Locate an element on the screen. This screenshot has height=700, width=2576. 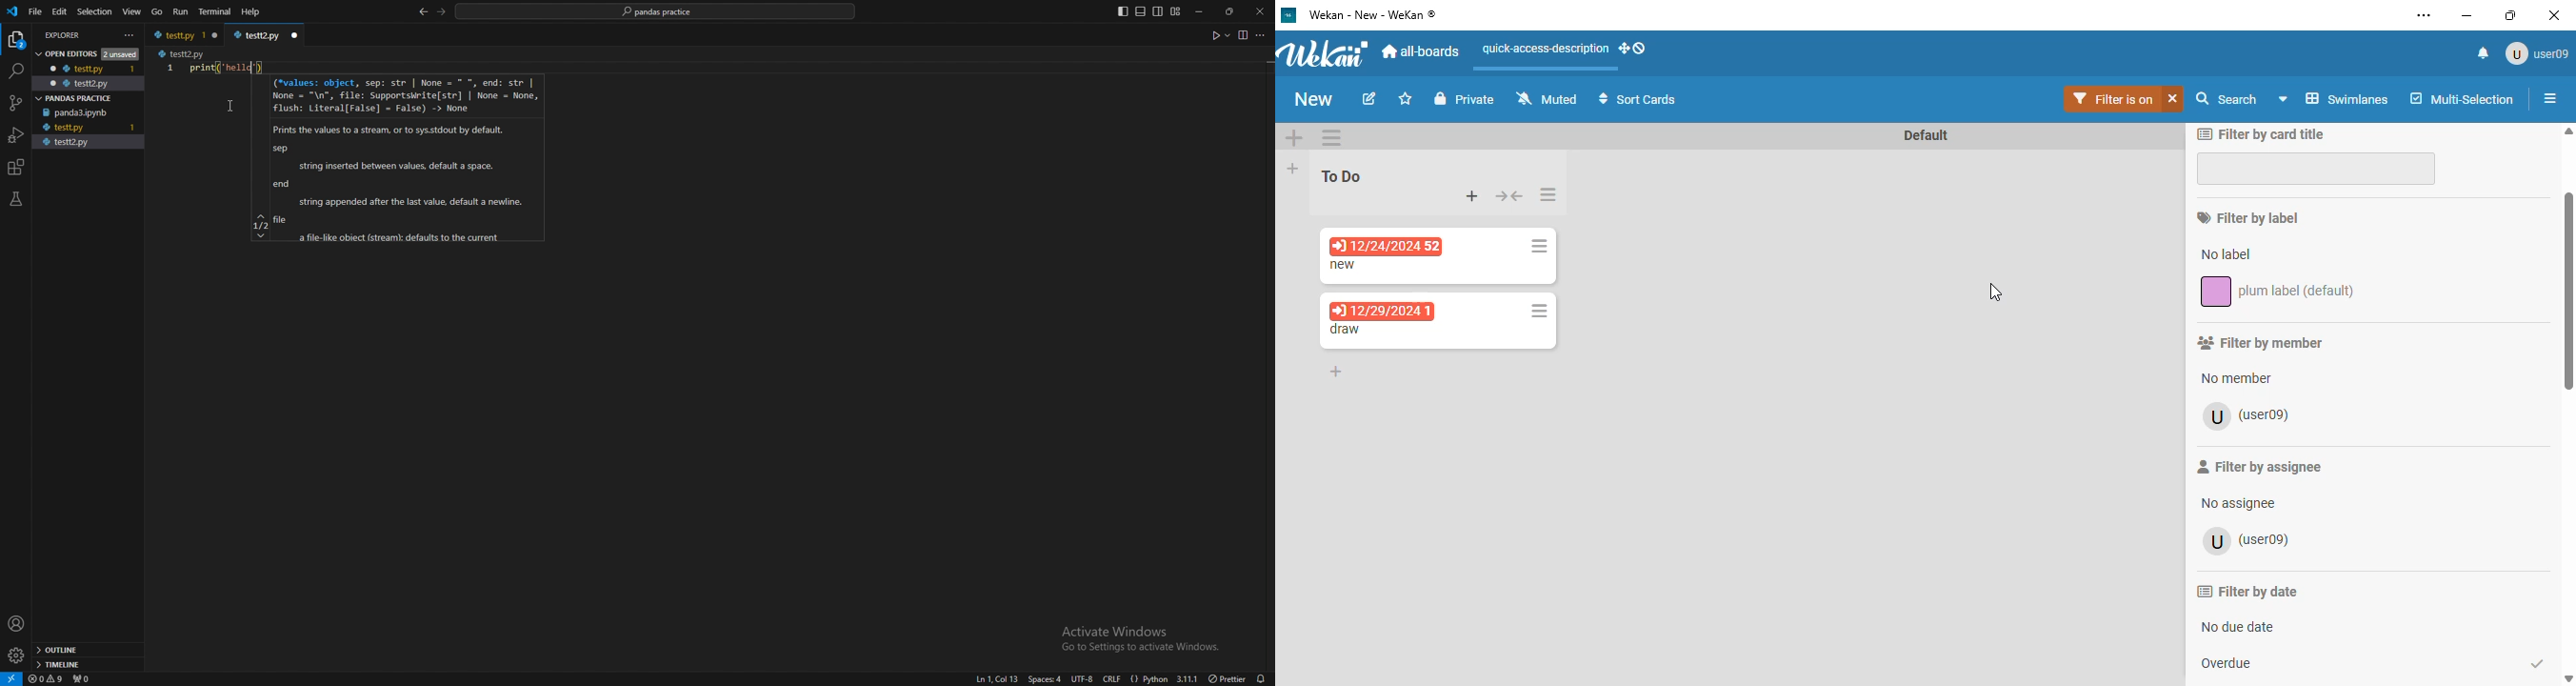
To Do is located at coordinates (1343, 175).